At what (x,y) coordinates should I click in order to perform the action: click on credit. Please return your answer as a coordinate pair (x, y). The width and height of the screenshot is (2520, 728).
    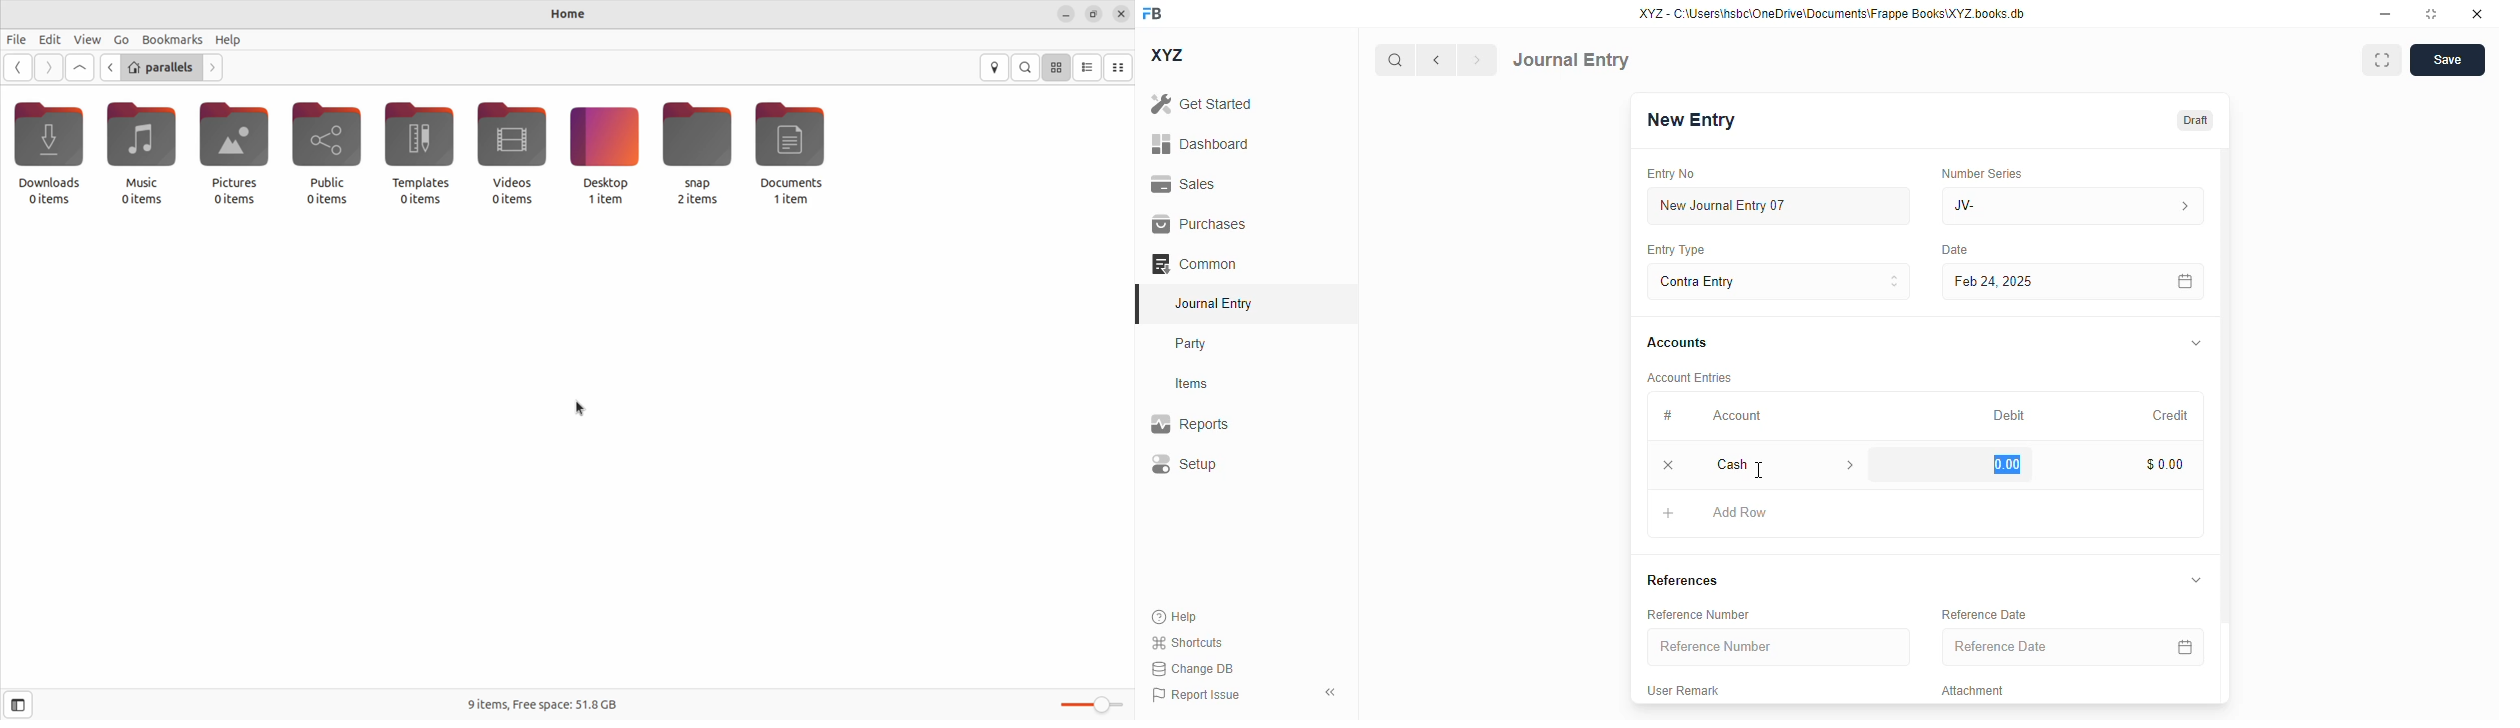
    Looking at the image, I should click on (2172, 415).